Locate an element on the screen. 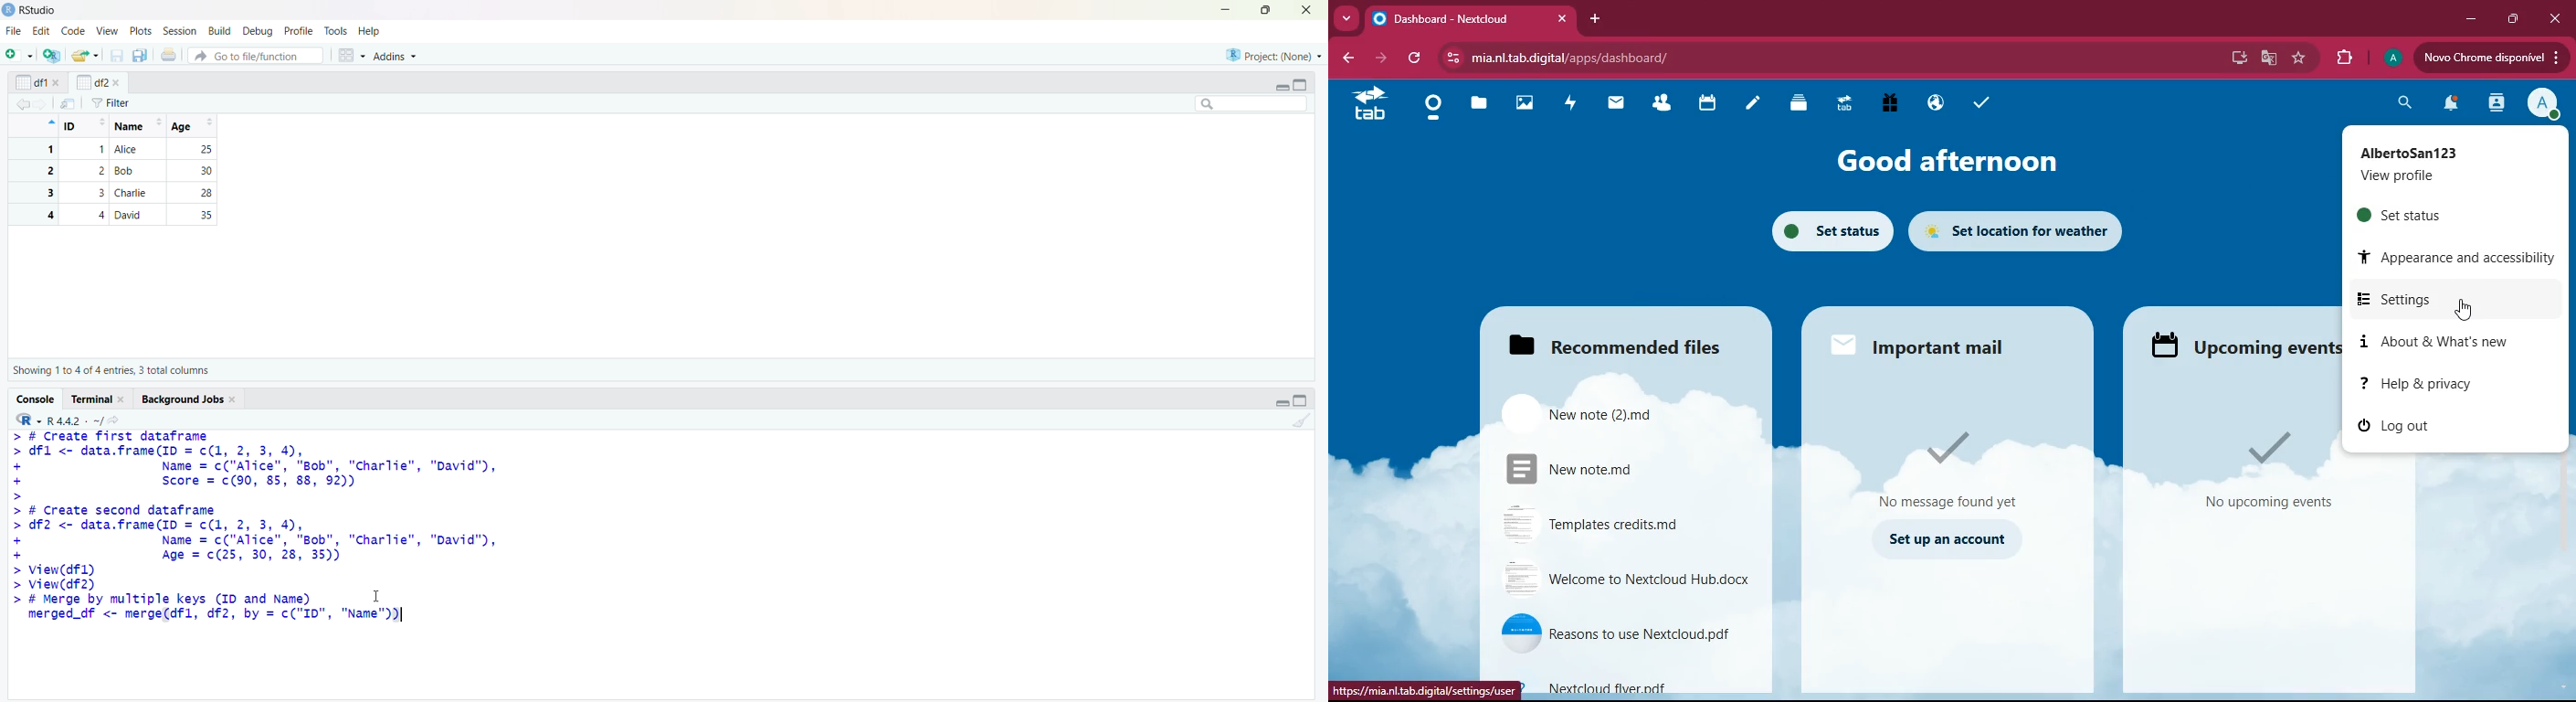 The image size is (2576, 728). refresh is located at coordinates (1415, 58).